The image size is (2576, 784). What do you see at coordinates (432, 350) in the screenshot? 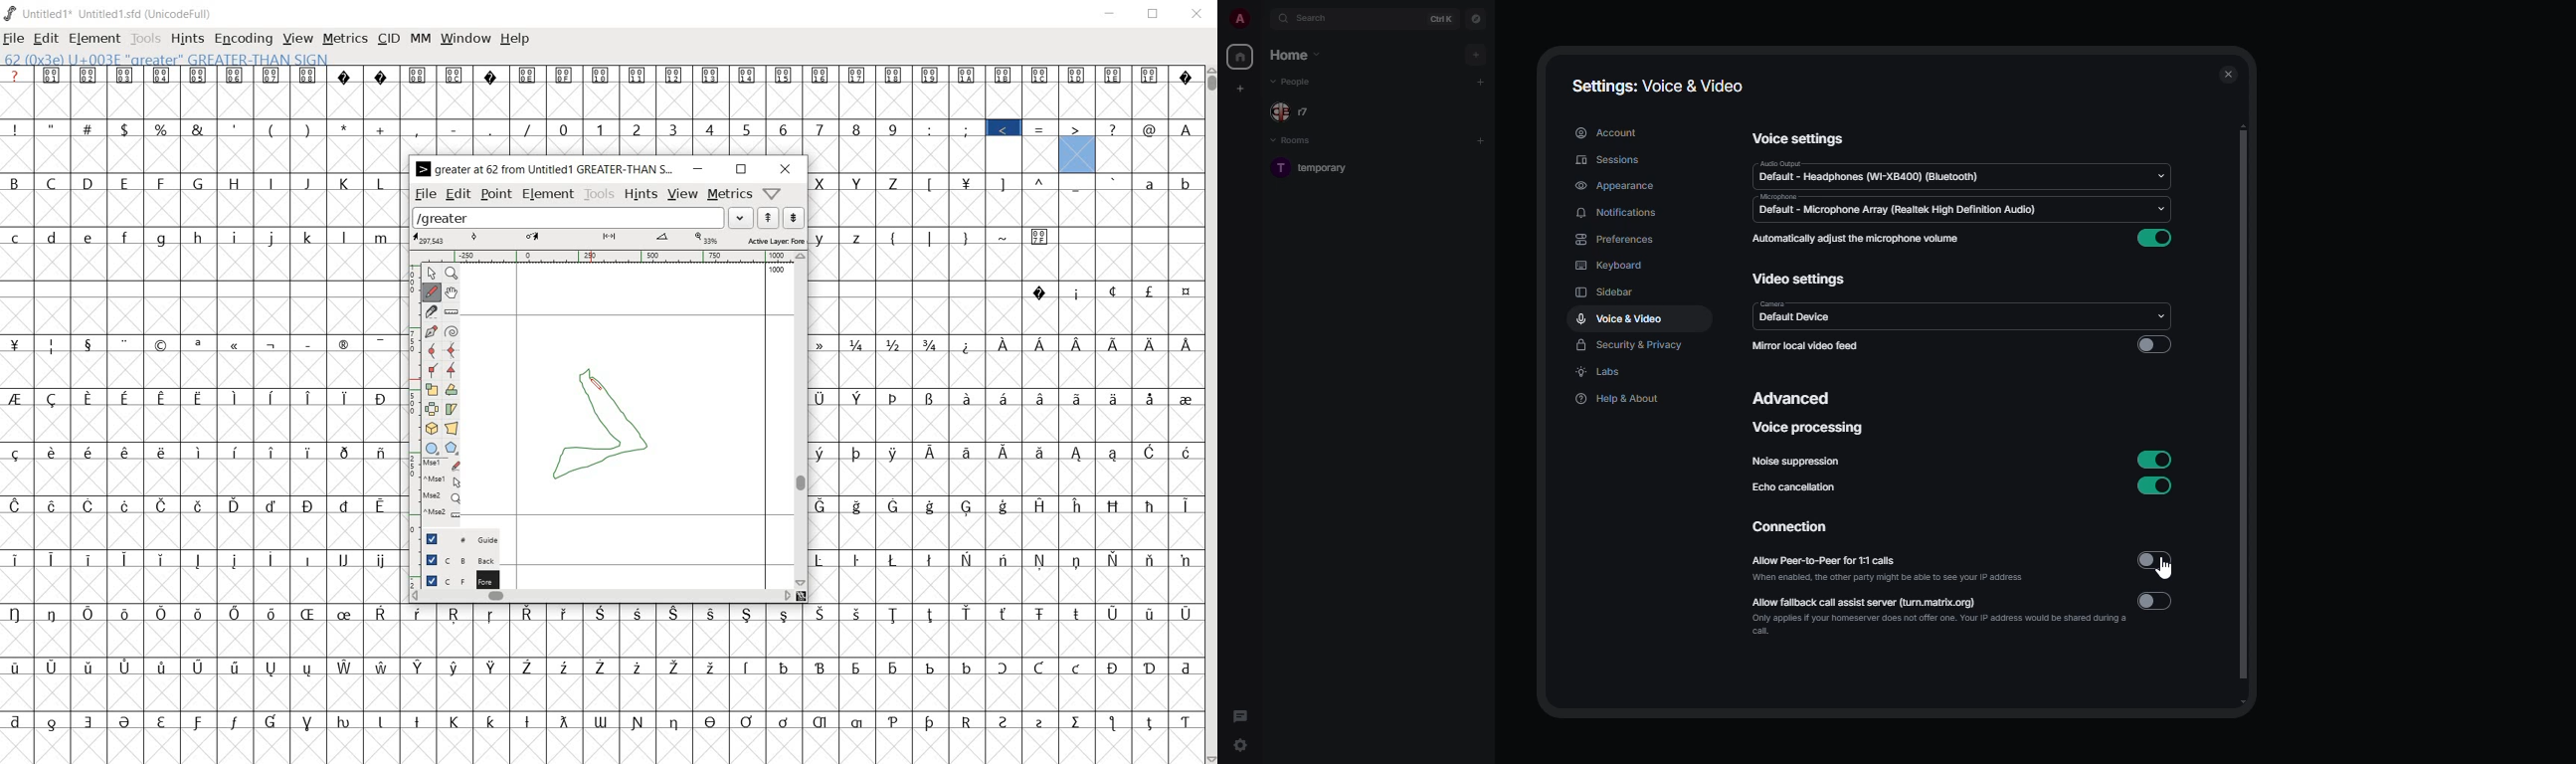
I see `add a curve point` at bounding box center [432, 350].